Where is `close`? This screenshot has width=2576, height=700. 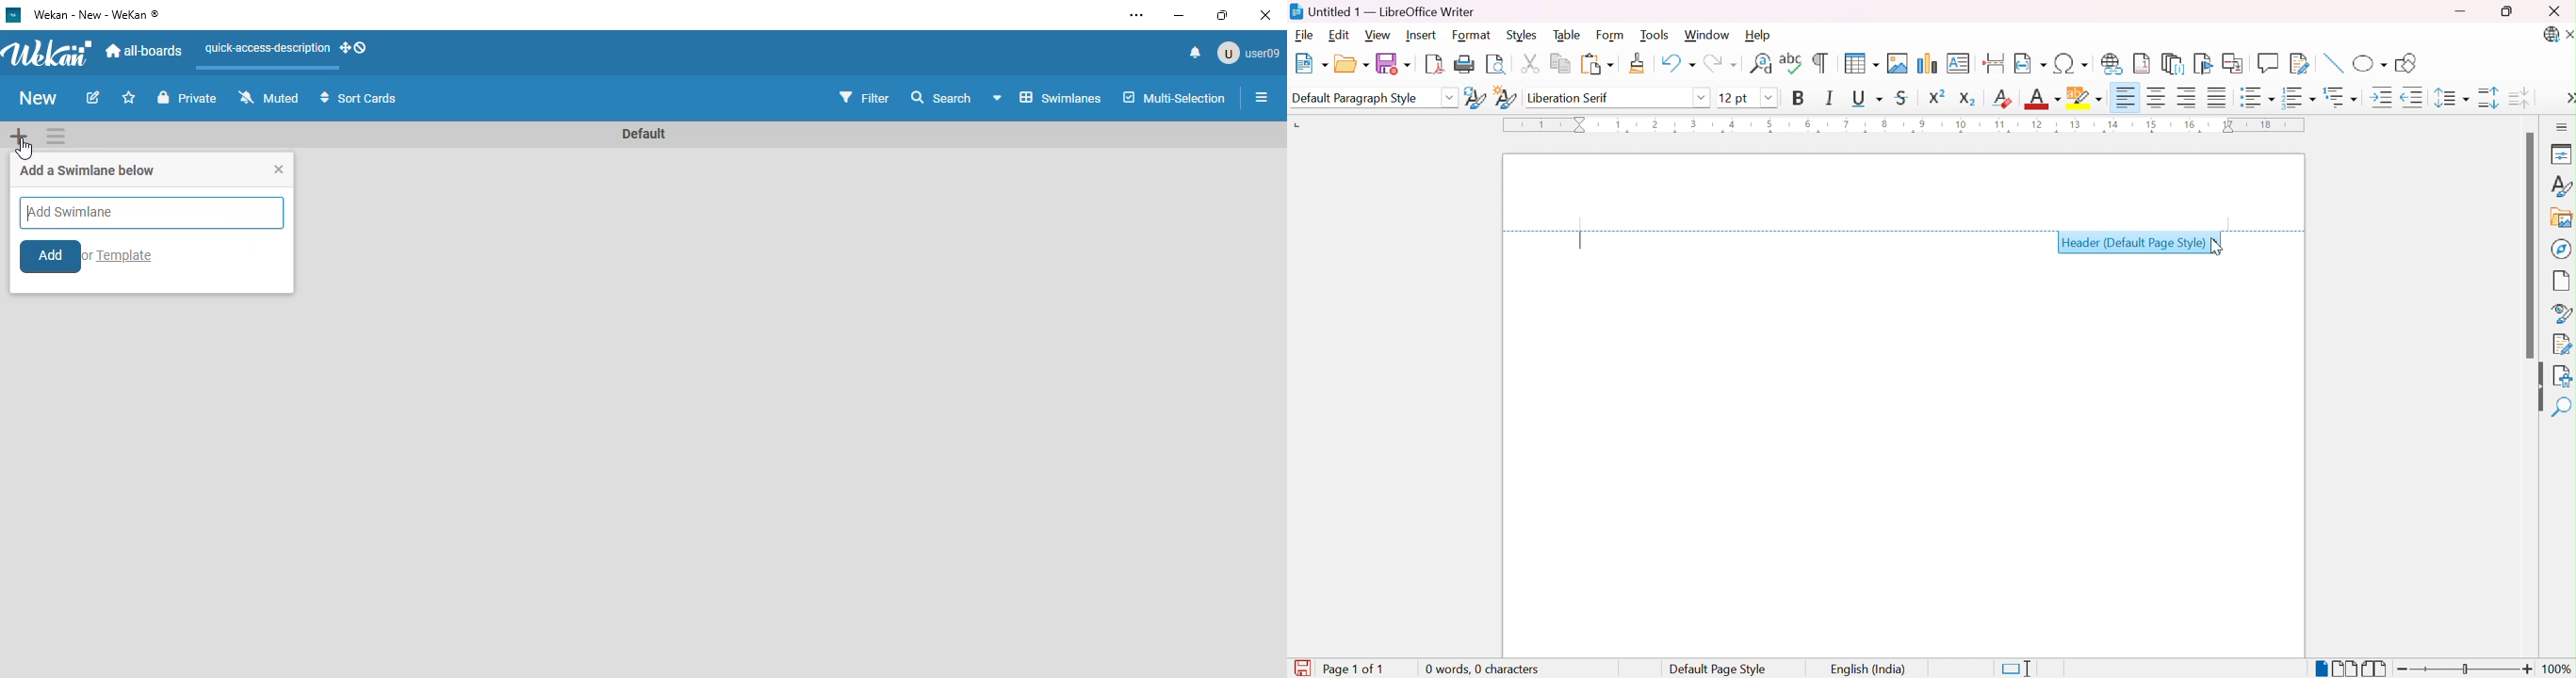
close is located at coordinates (279, 170).